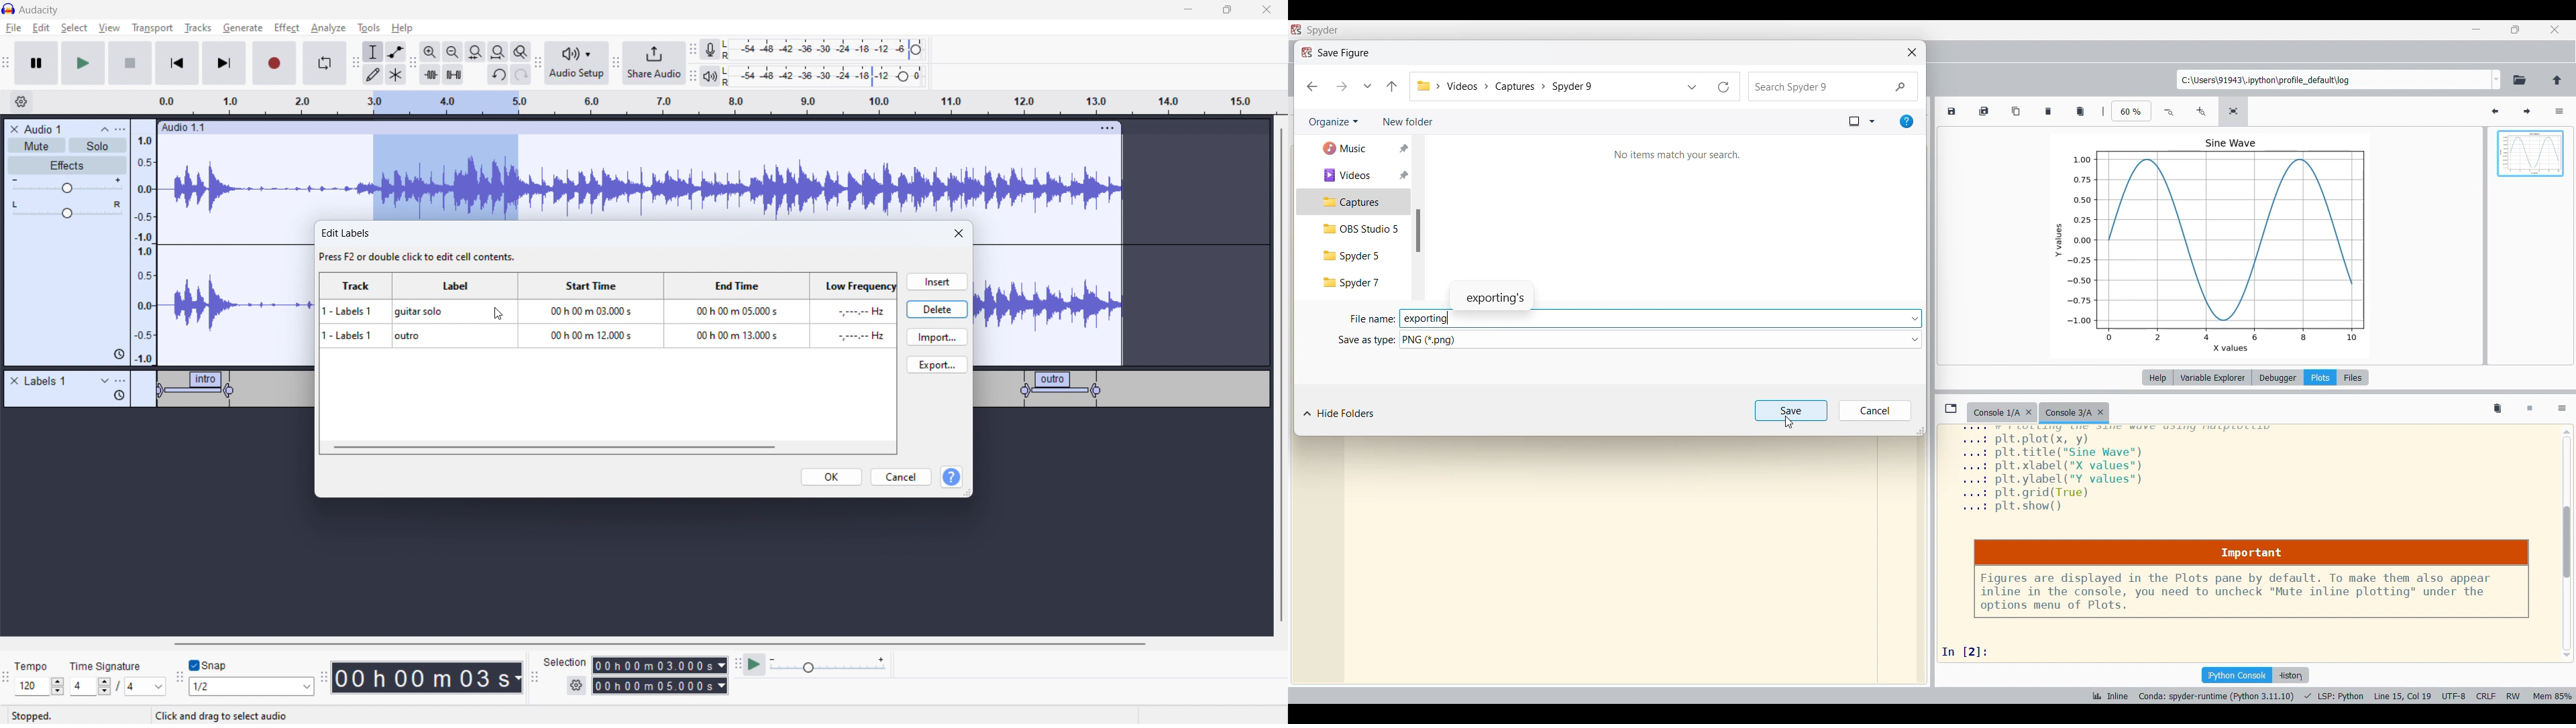 This screenshot has width=2576, height=728. I want to click on Cancel, so click(1875, 410).